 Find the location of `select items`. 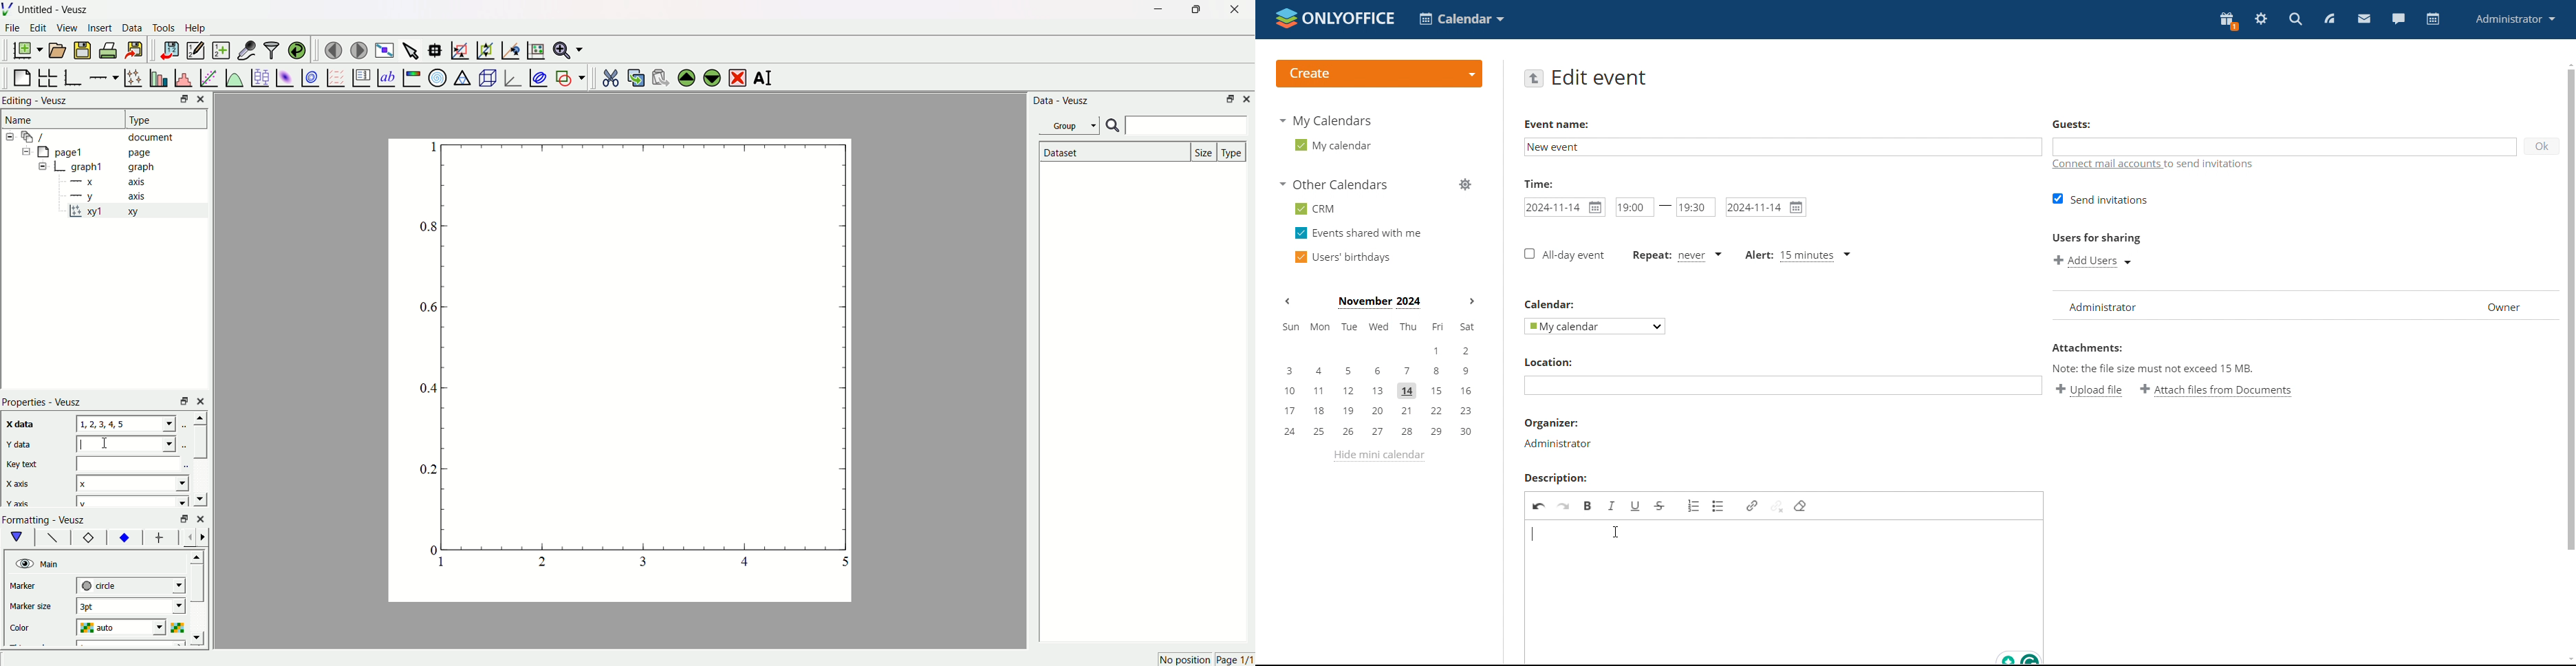

select items is located at coordinates (412, 48).